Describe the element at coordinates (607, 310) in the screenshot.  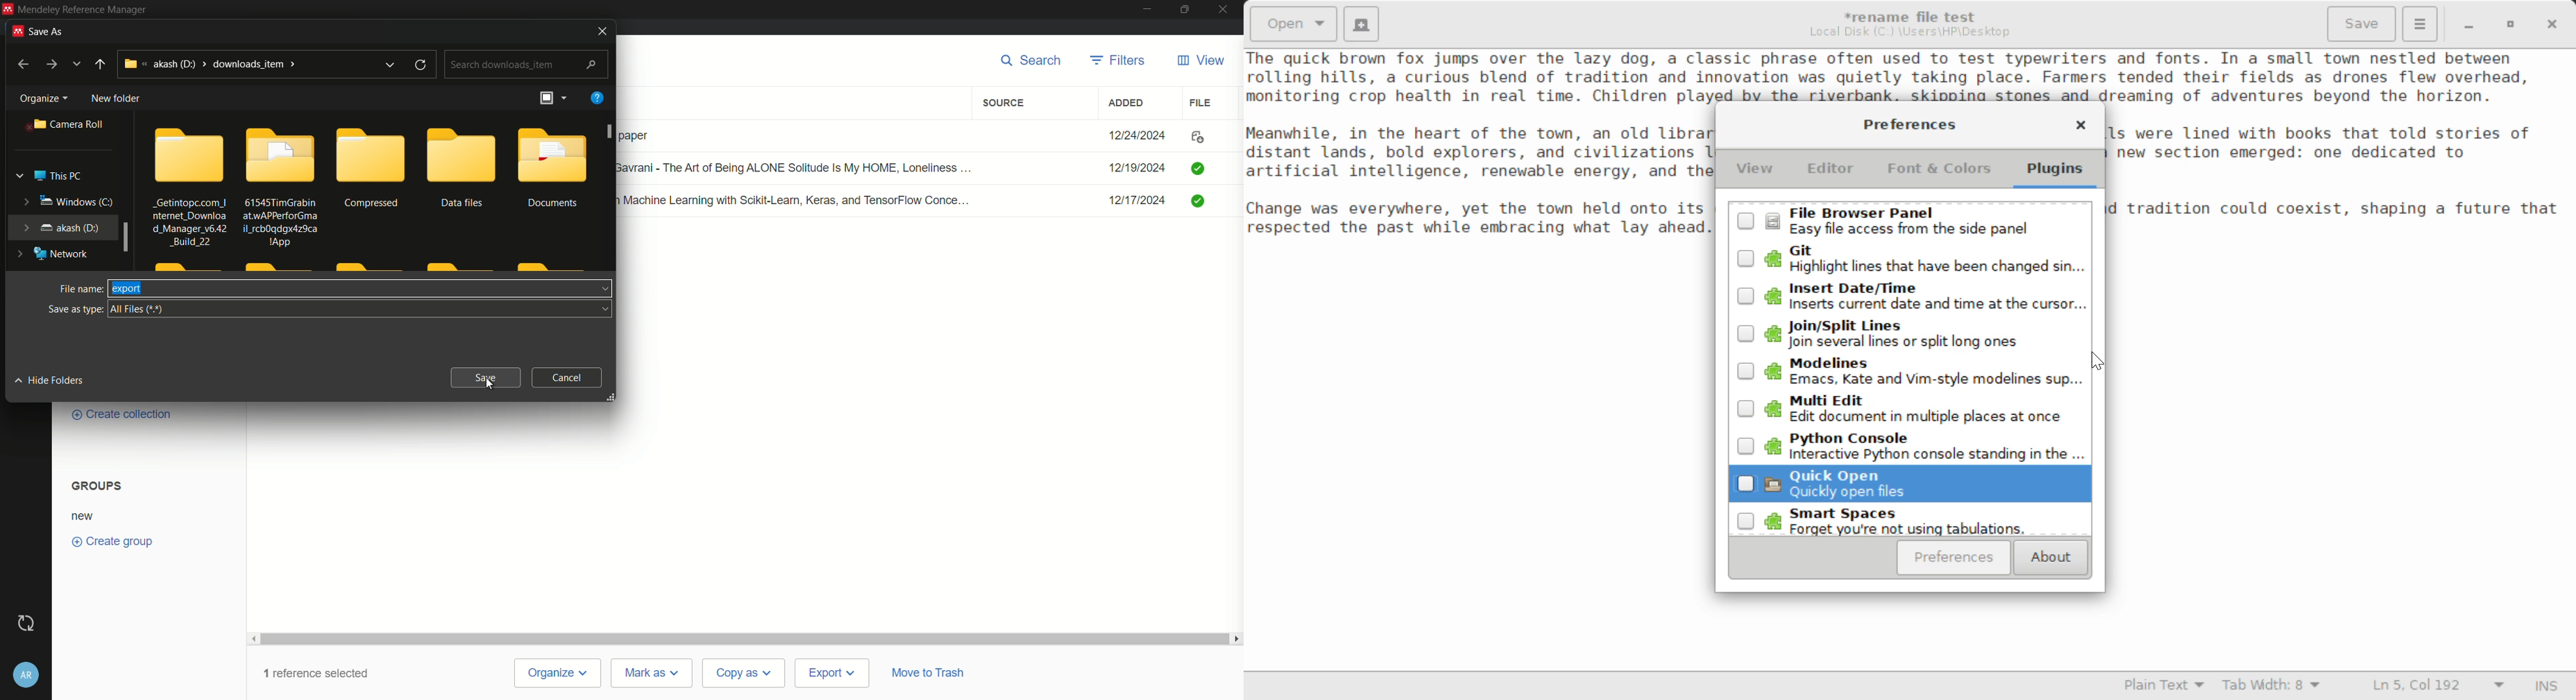
I see `dropdown` at that location.